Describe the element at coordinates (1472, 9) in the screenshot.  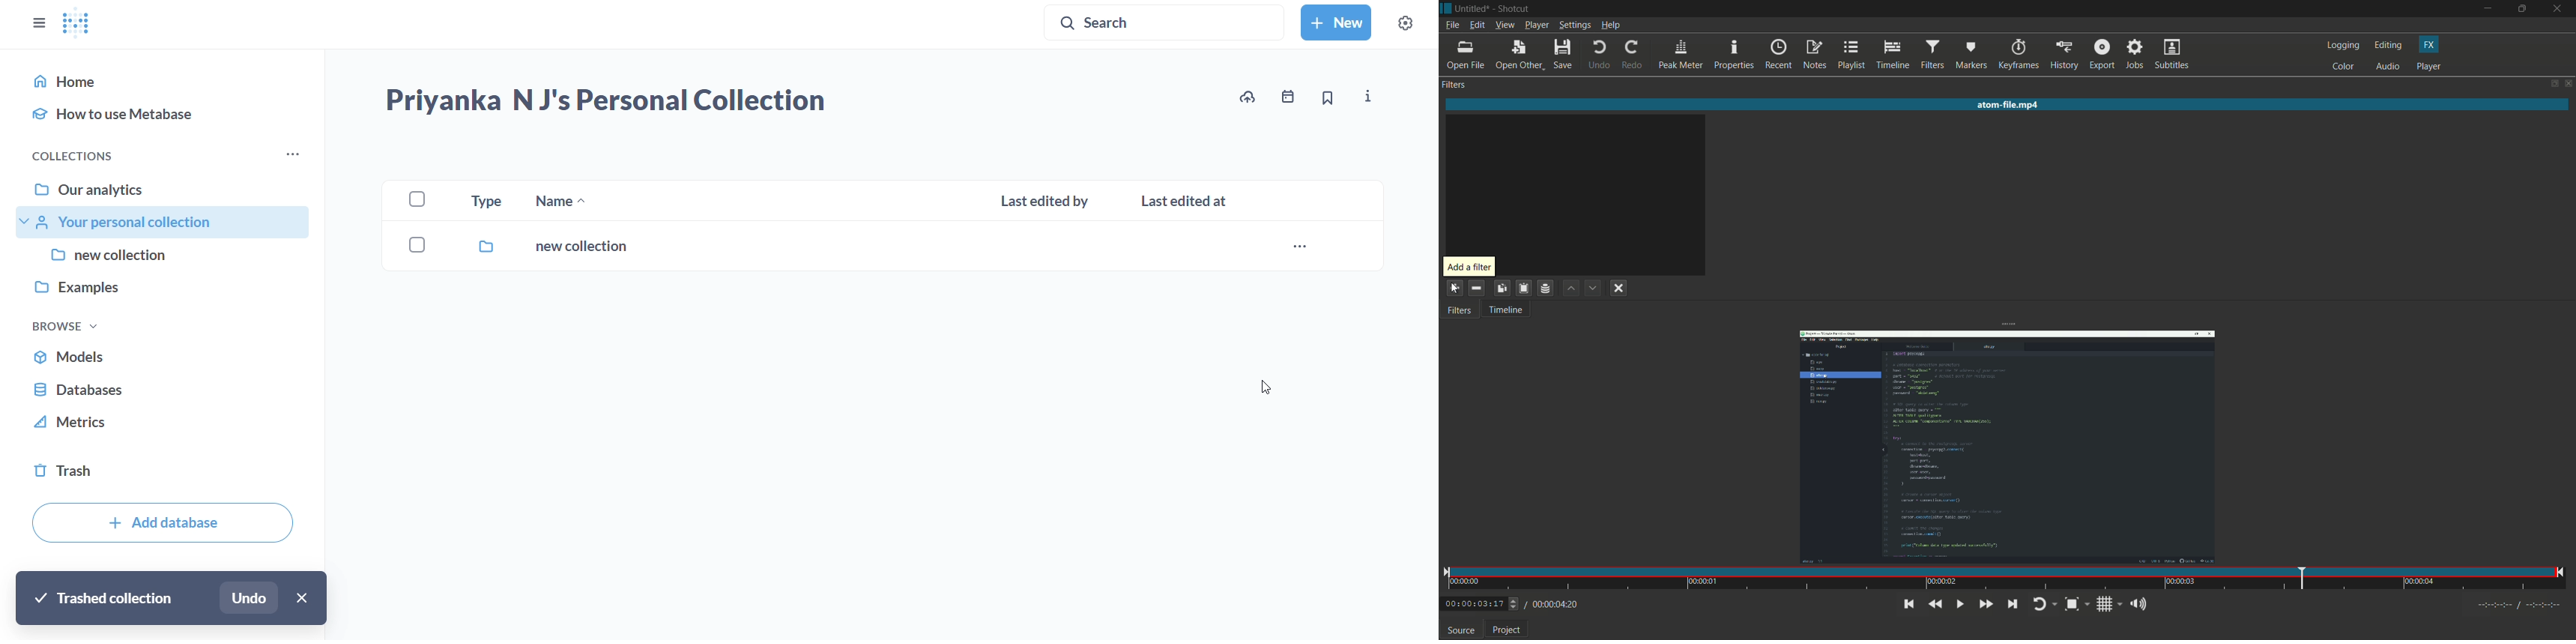
I see `untitled` at that location.